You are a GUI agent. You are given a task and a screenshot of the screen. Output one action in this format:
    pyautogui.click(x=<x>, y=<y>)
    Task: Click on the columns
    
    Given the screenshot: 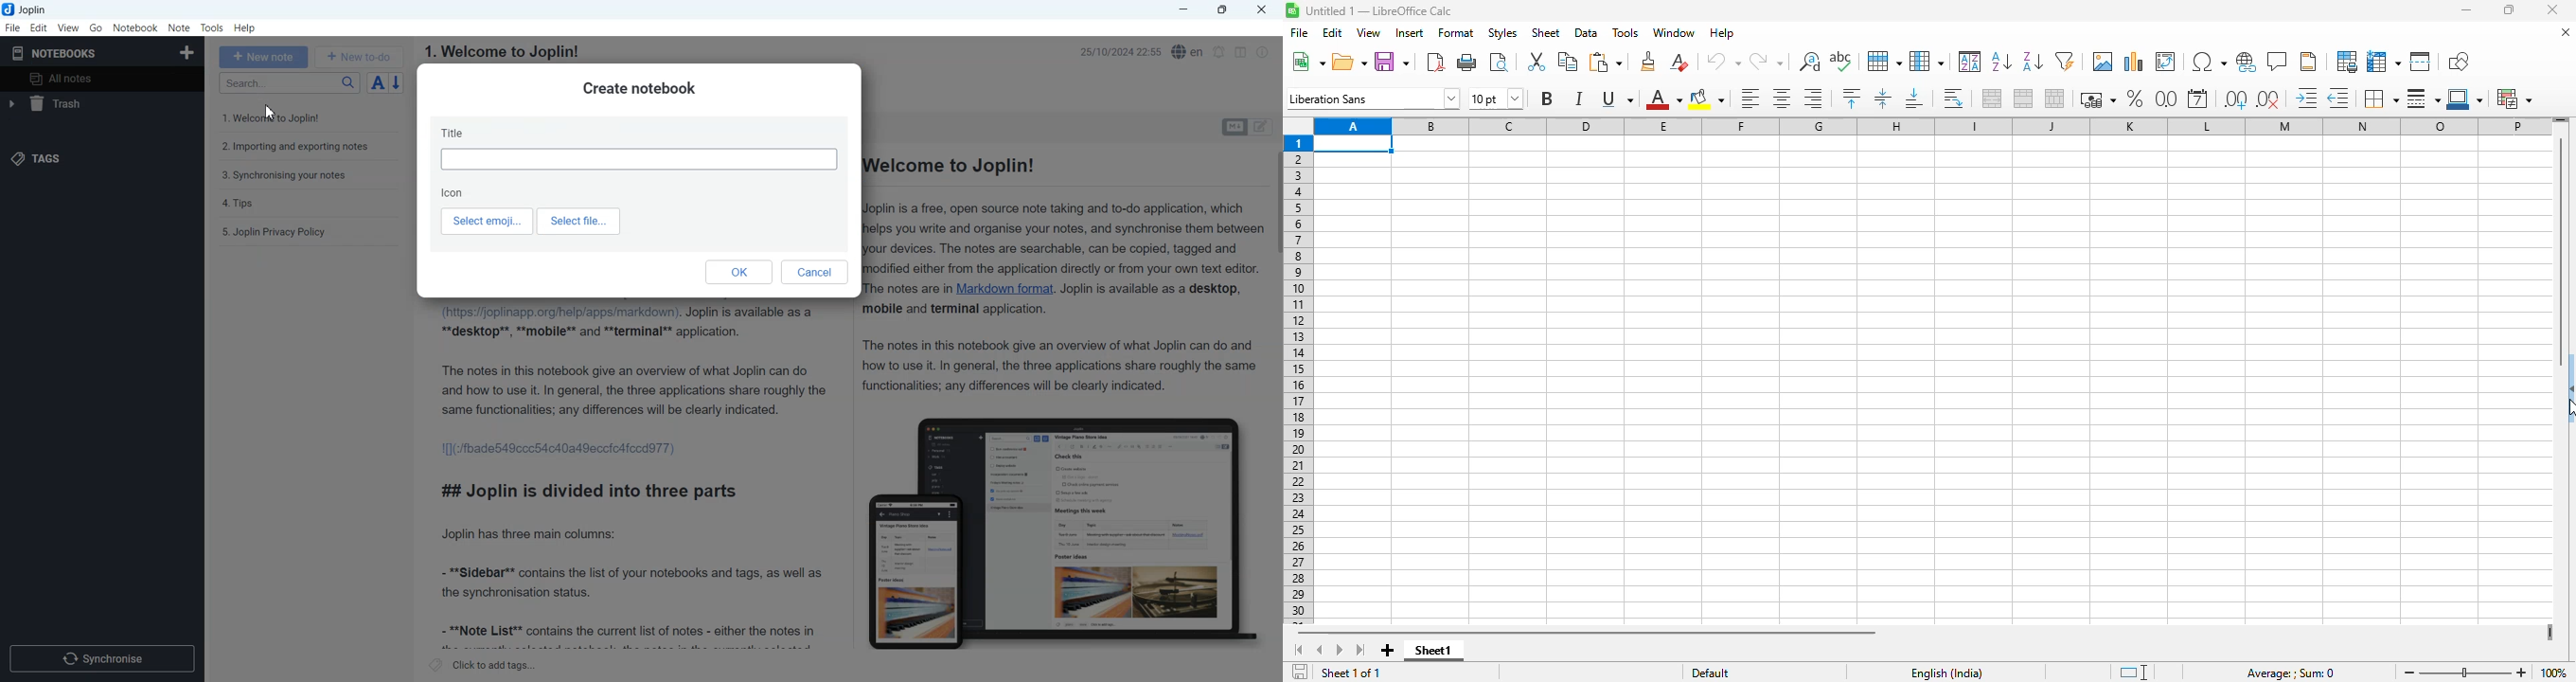 What is the action you would take?
    pyautogui.click(x=1932, y=126)
    